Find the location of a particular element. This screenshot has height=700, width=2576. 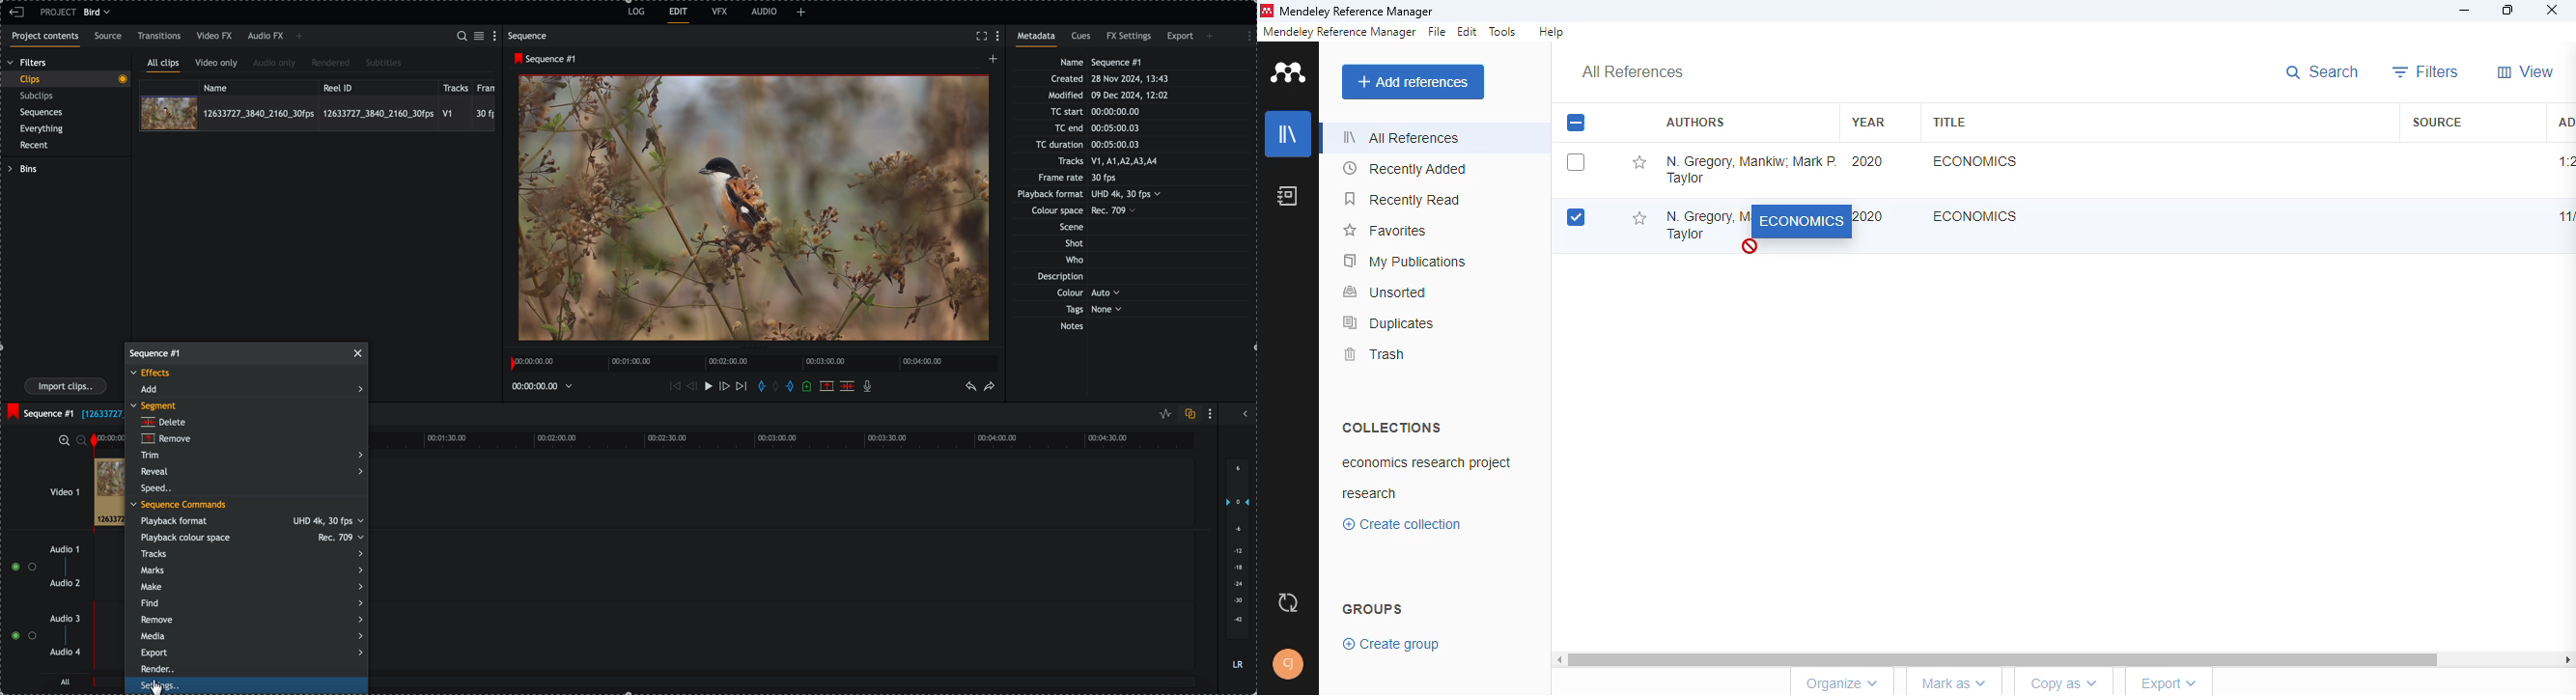

sequence is located at coordinates (529, 36).